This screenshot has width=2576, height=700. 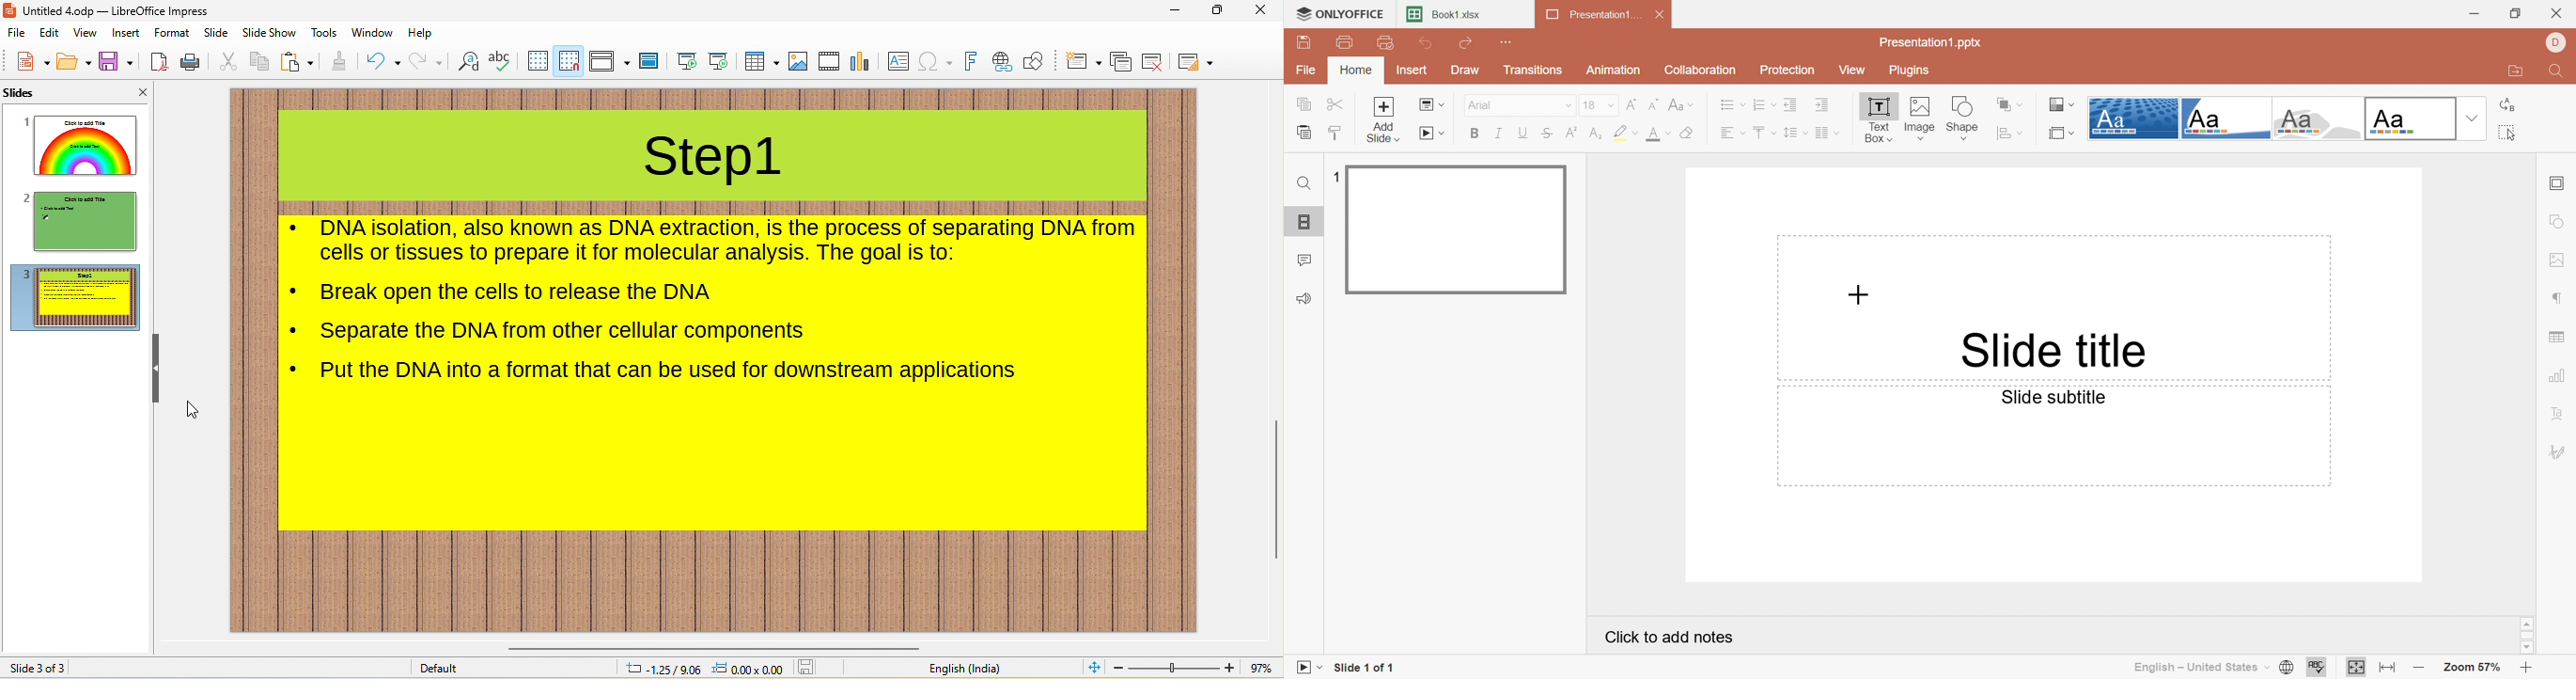 I want to click on Corner, so click(x=2226, y=119).